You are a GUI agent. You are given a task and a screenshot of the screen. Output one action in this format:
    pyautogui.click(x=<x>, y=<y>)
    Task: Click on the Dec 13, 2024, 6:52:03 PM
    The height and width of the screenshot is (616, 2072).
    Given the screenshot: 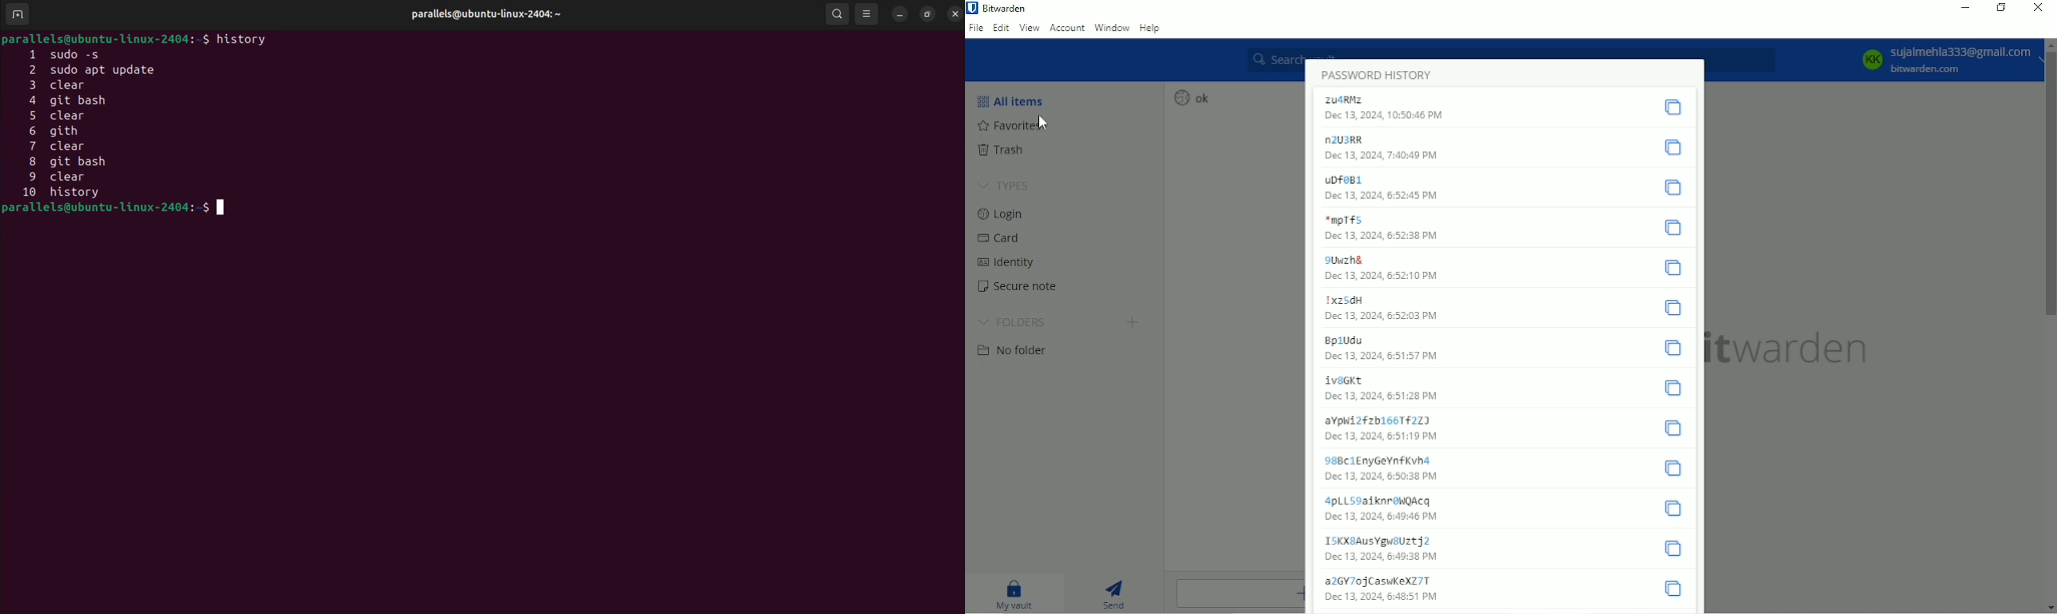 What is the action you would take?
    pyautogui.click(x=1382, y=318)
    